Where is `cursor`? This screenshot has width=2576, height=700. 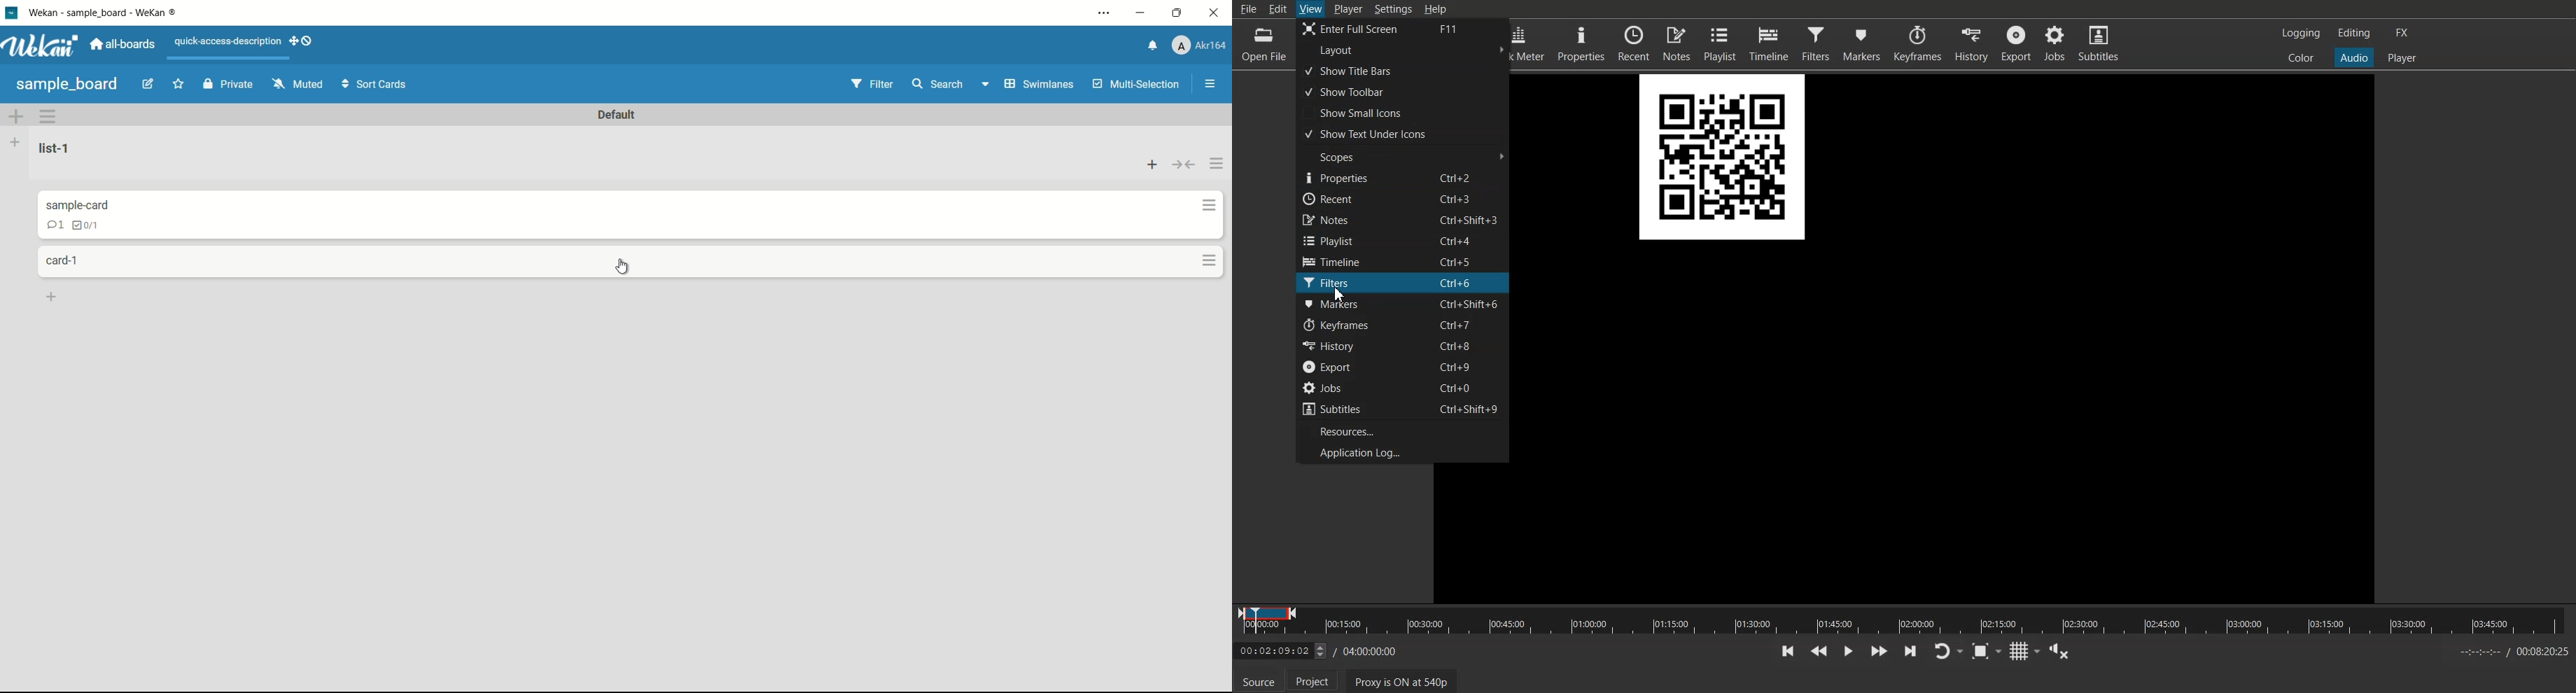
cursor is located at coordinates (1336, 295).